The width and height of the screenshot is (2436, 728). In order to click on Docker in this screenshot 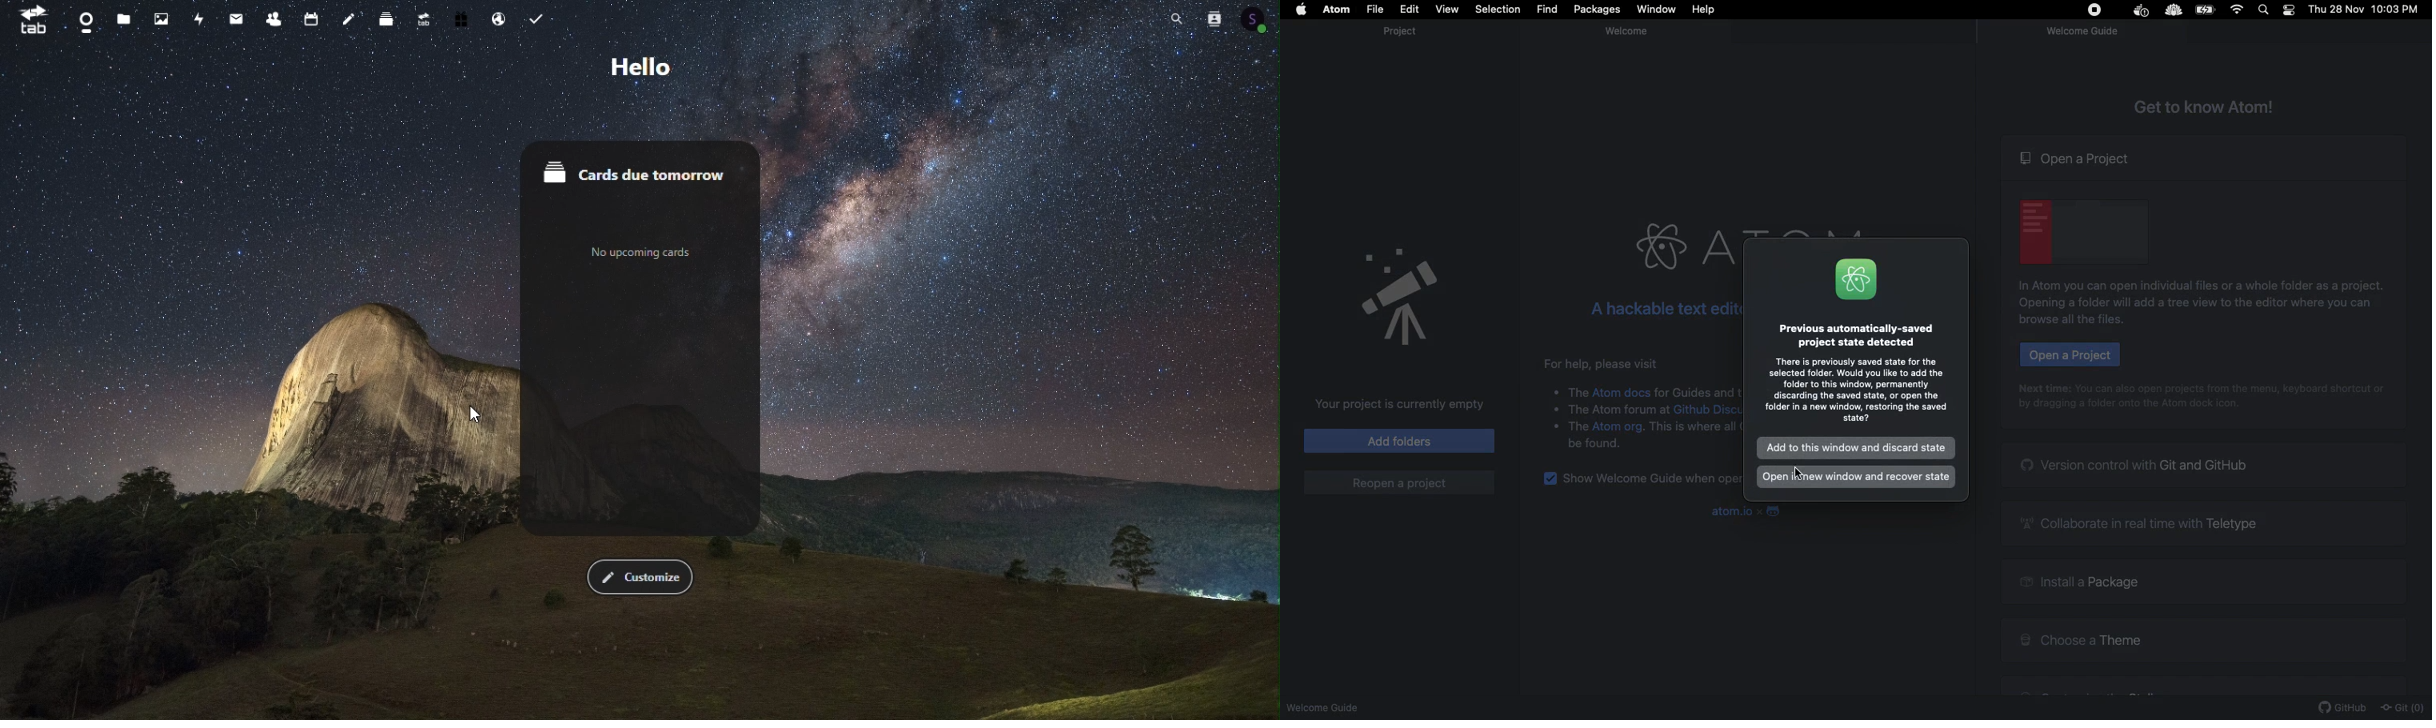, I will do `click(2139, 11)`.